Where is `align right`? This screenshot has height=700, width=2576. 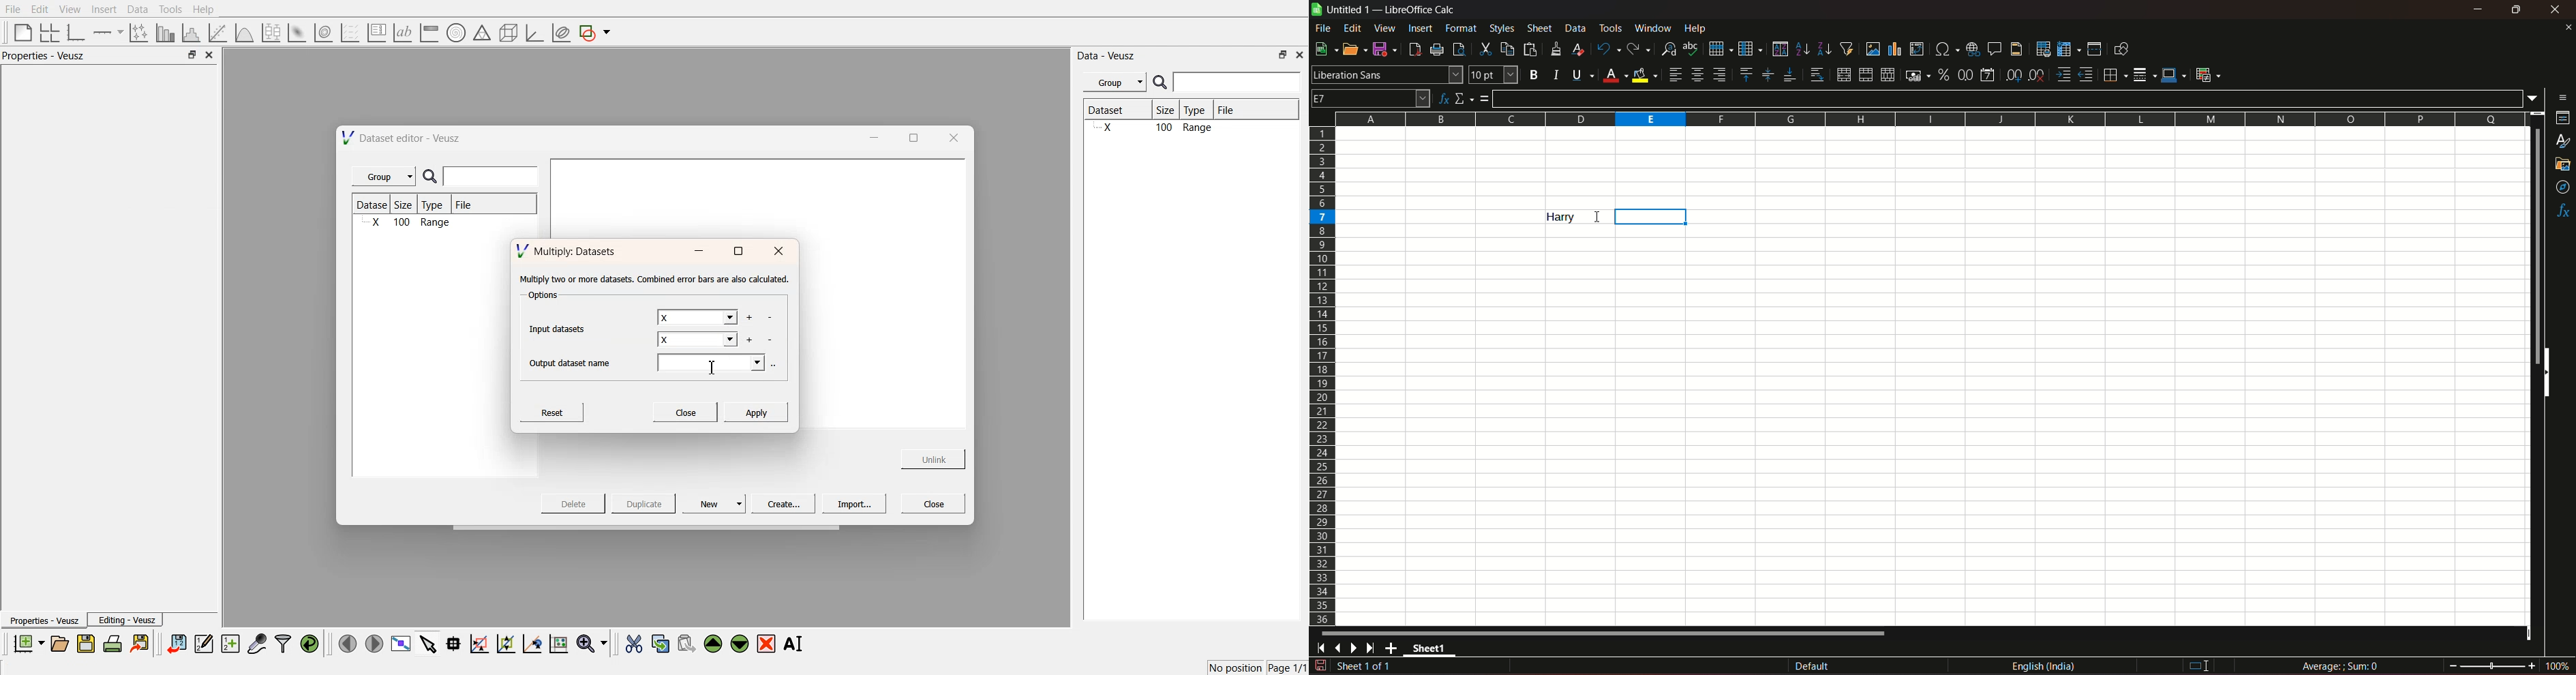 align right is located at coordinates (1721, 75).